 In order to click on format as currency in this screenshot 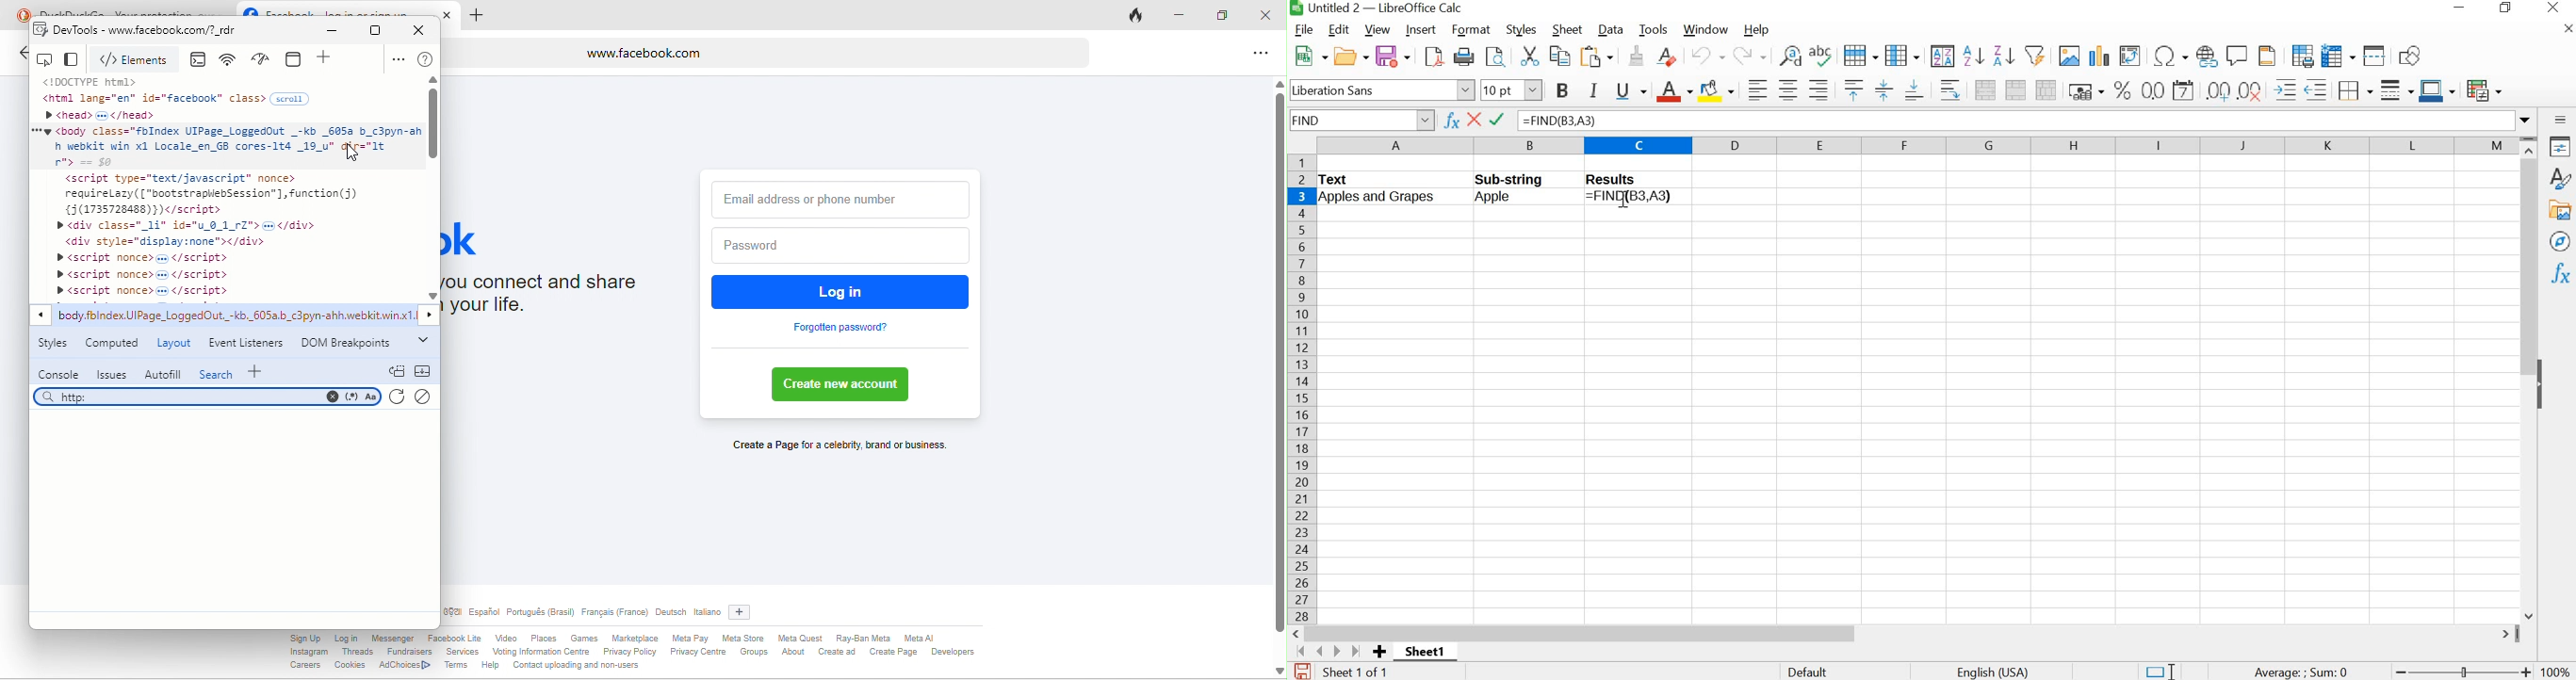, I will do `click(2084, 90)`.